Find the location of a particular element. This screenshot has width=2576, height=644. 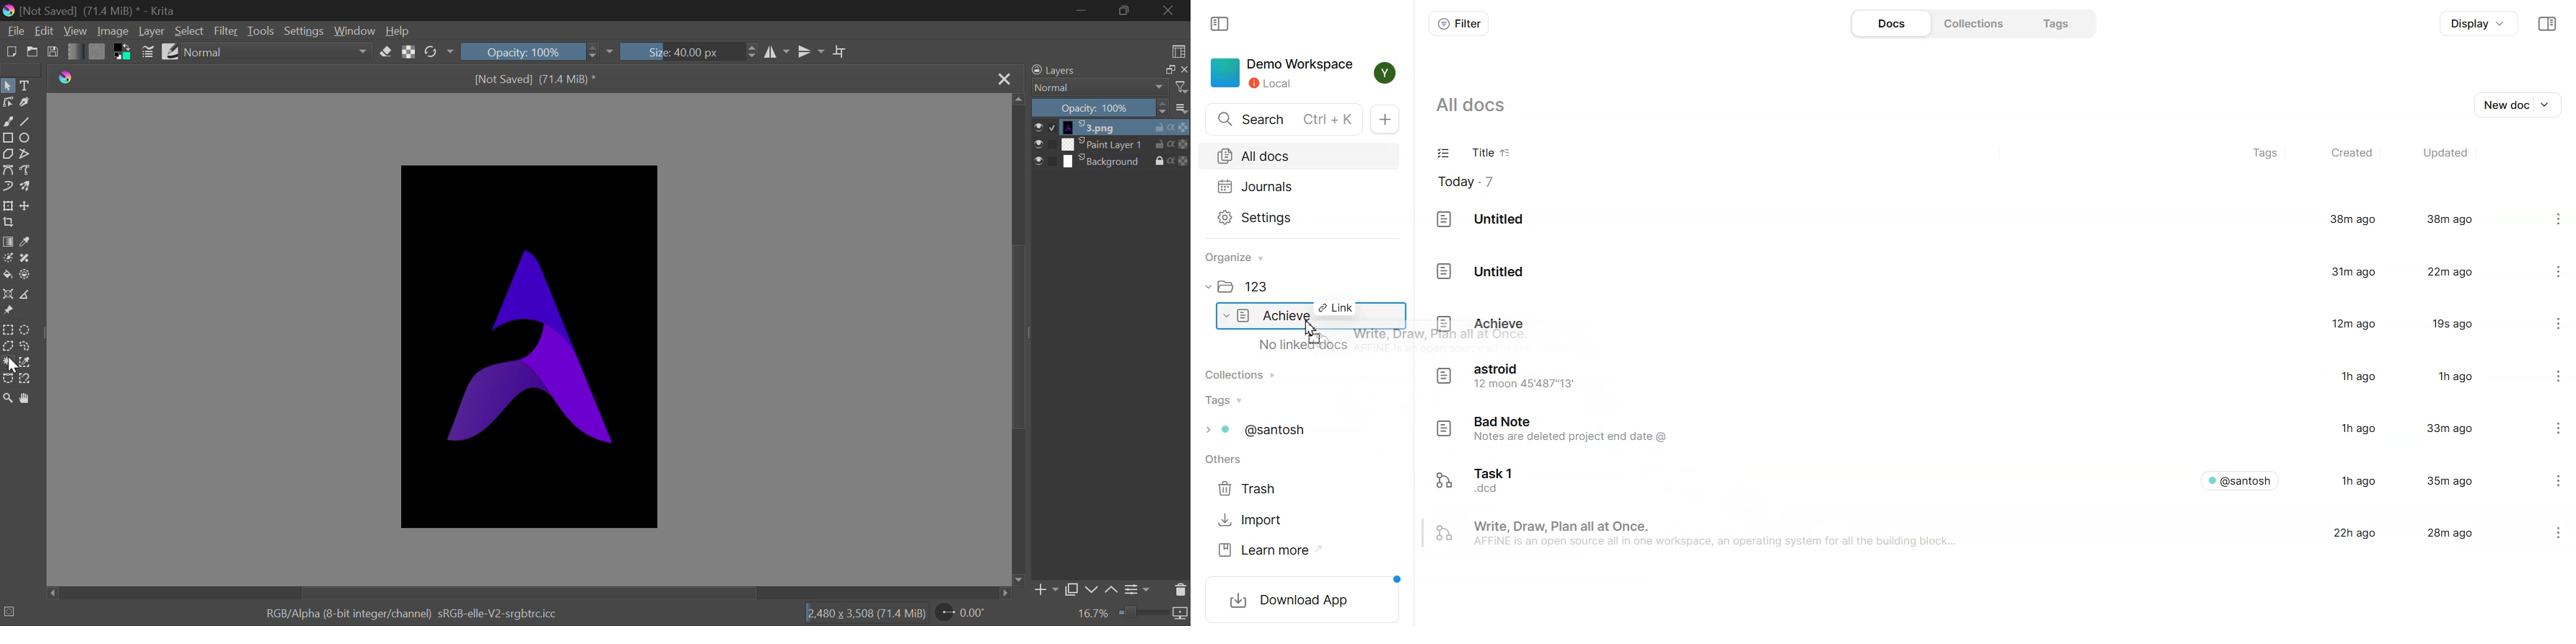

Colors in use is located at coordinates (123, 52).